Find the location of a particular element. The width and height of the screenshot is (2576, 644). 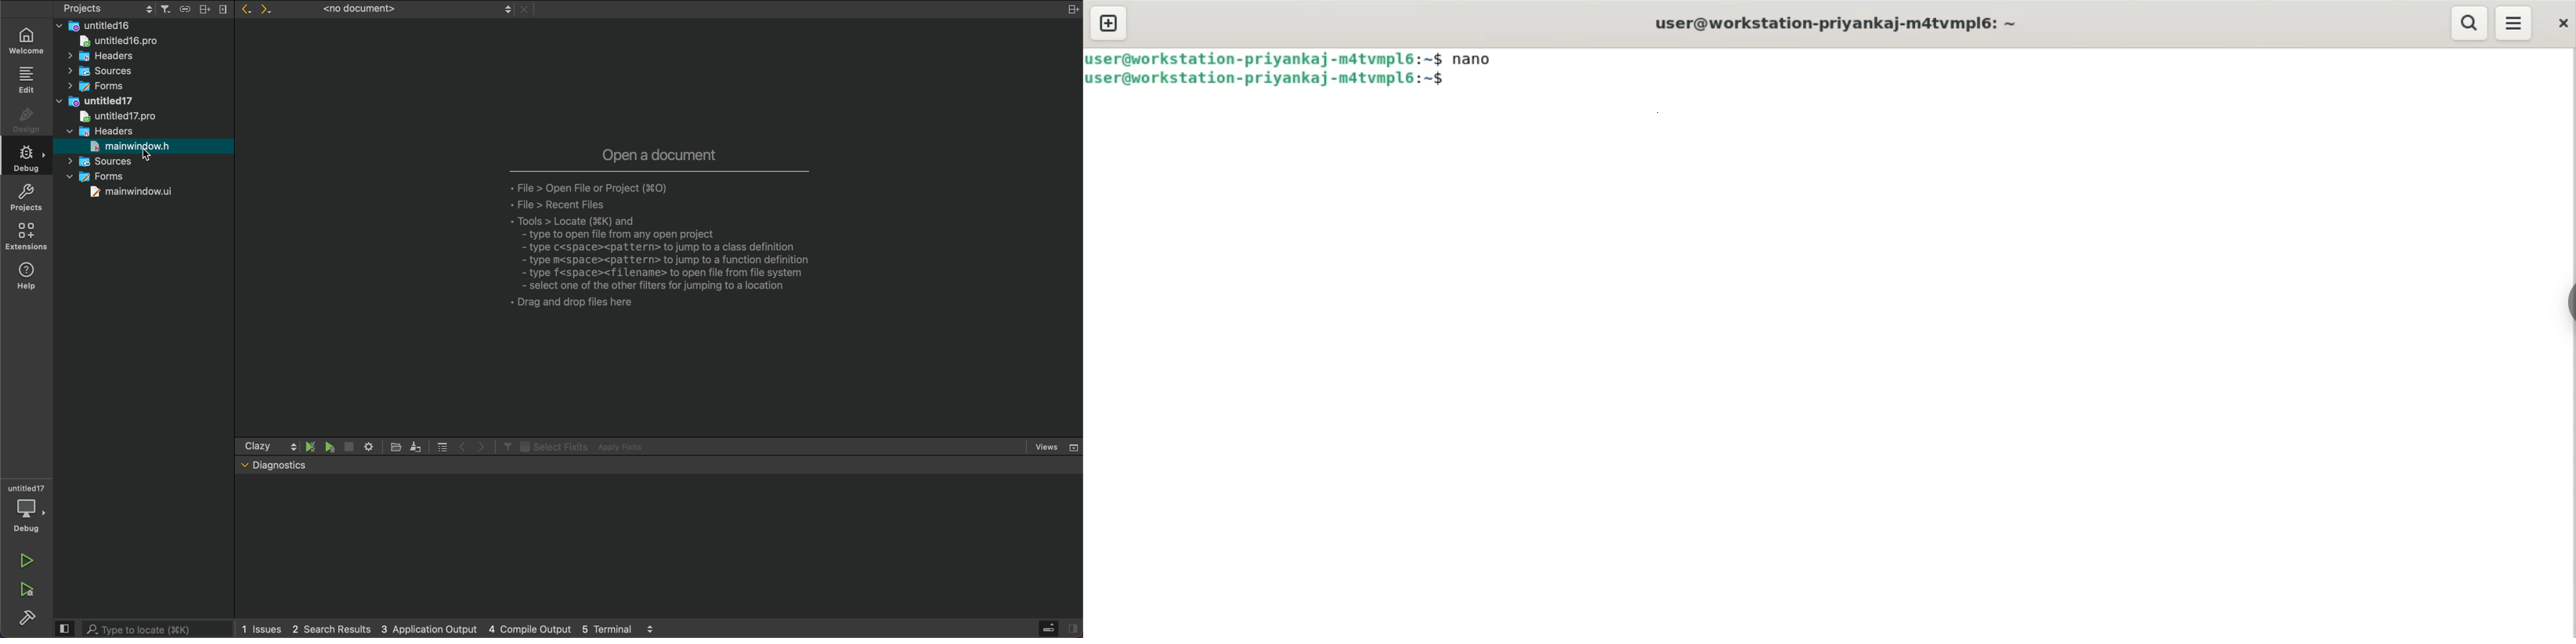

DESIGN is located at coordinates (26, 122).